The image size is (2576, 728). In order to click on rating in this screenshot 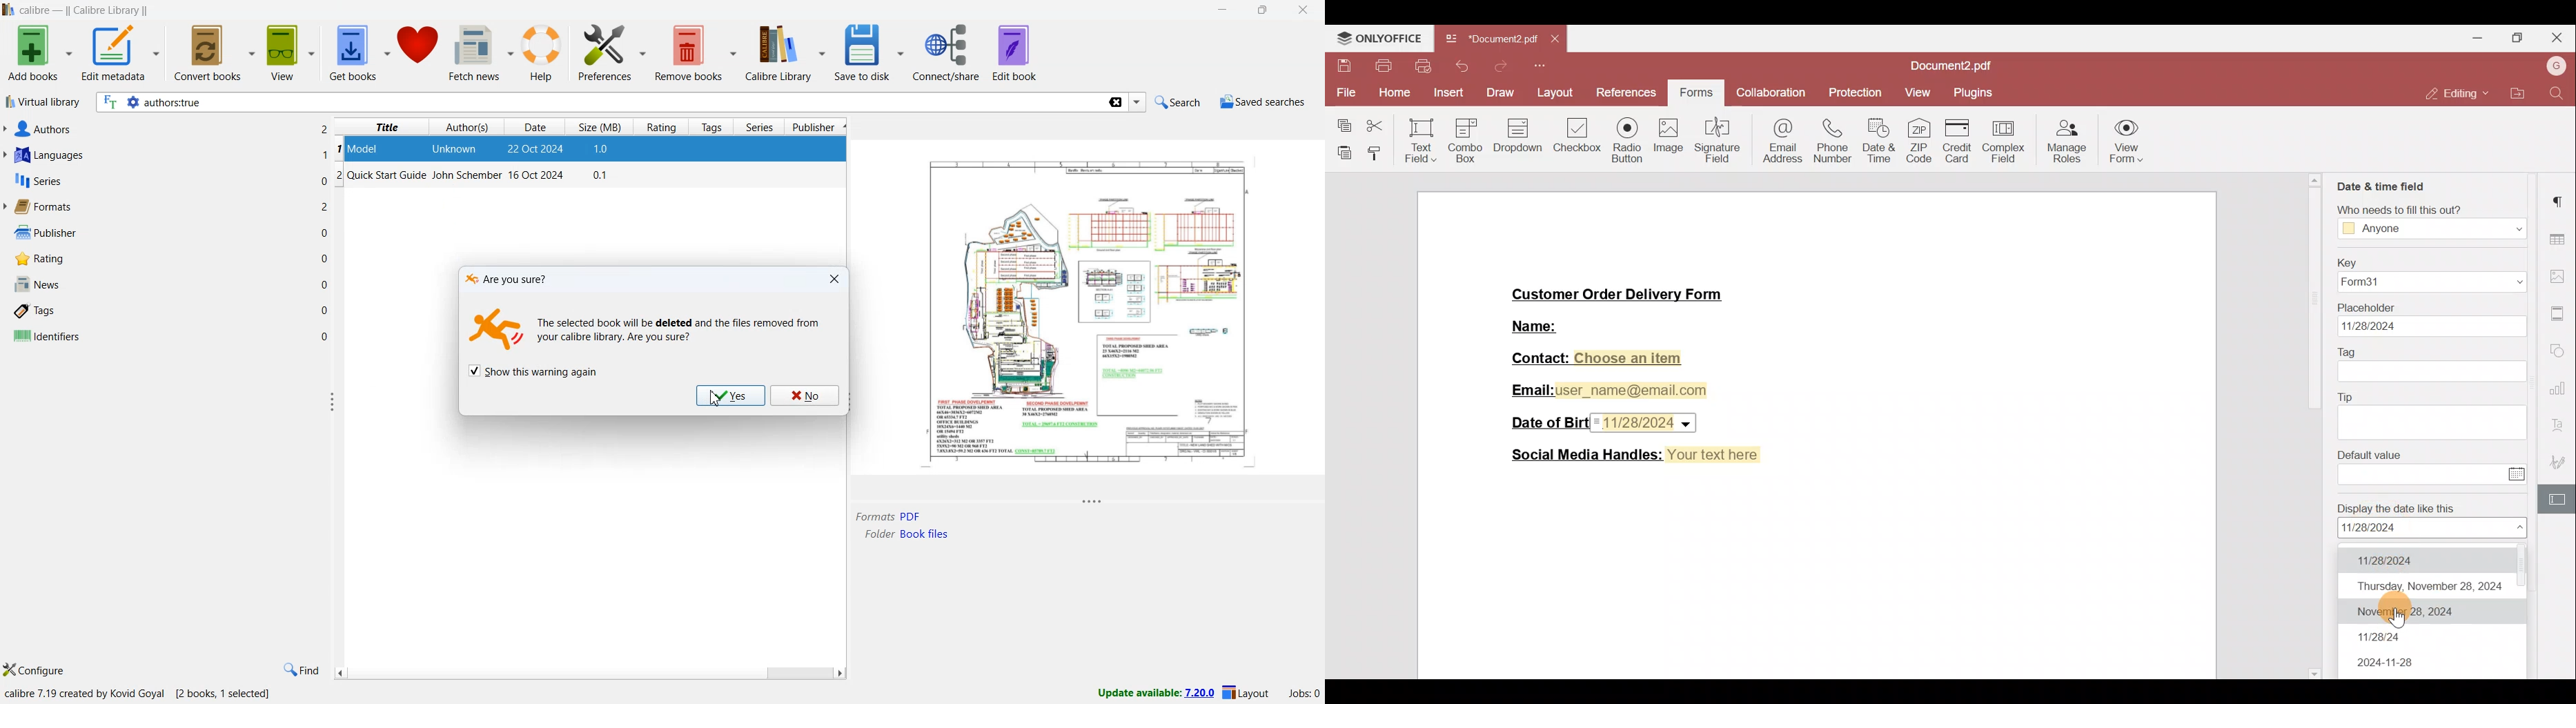, I will do `click(661, 128)`.